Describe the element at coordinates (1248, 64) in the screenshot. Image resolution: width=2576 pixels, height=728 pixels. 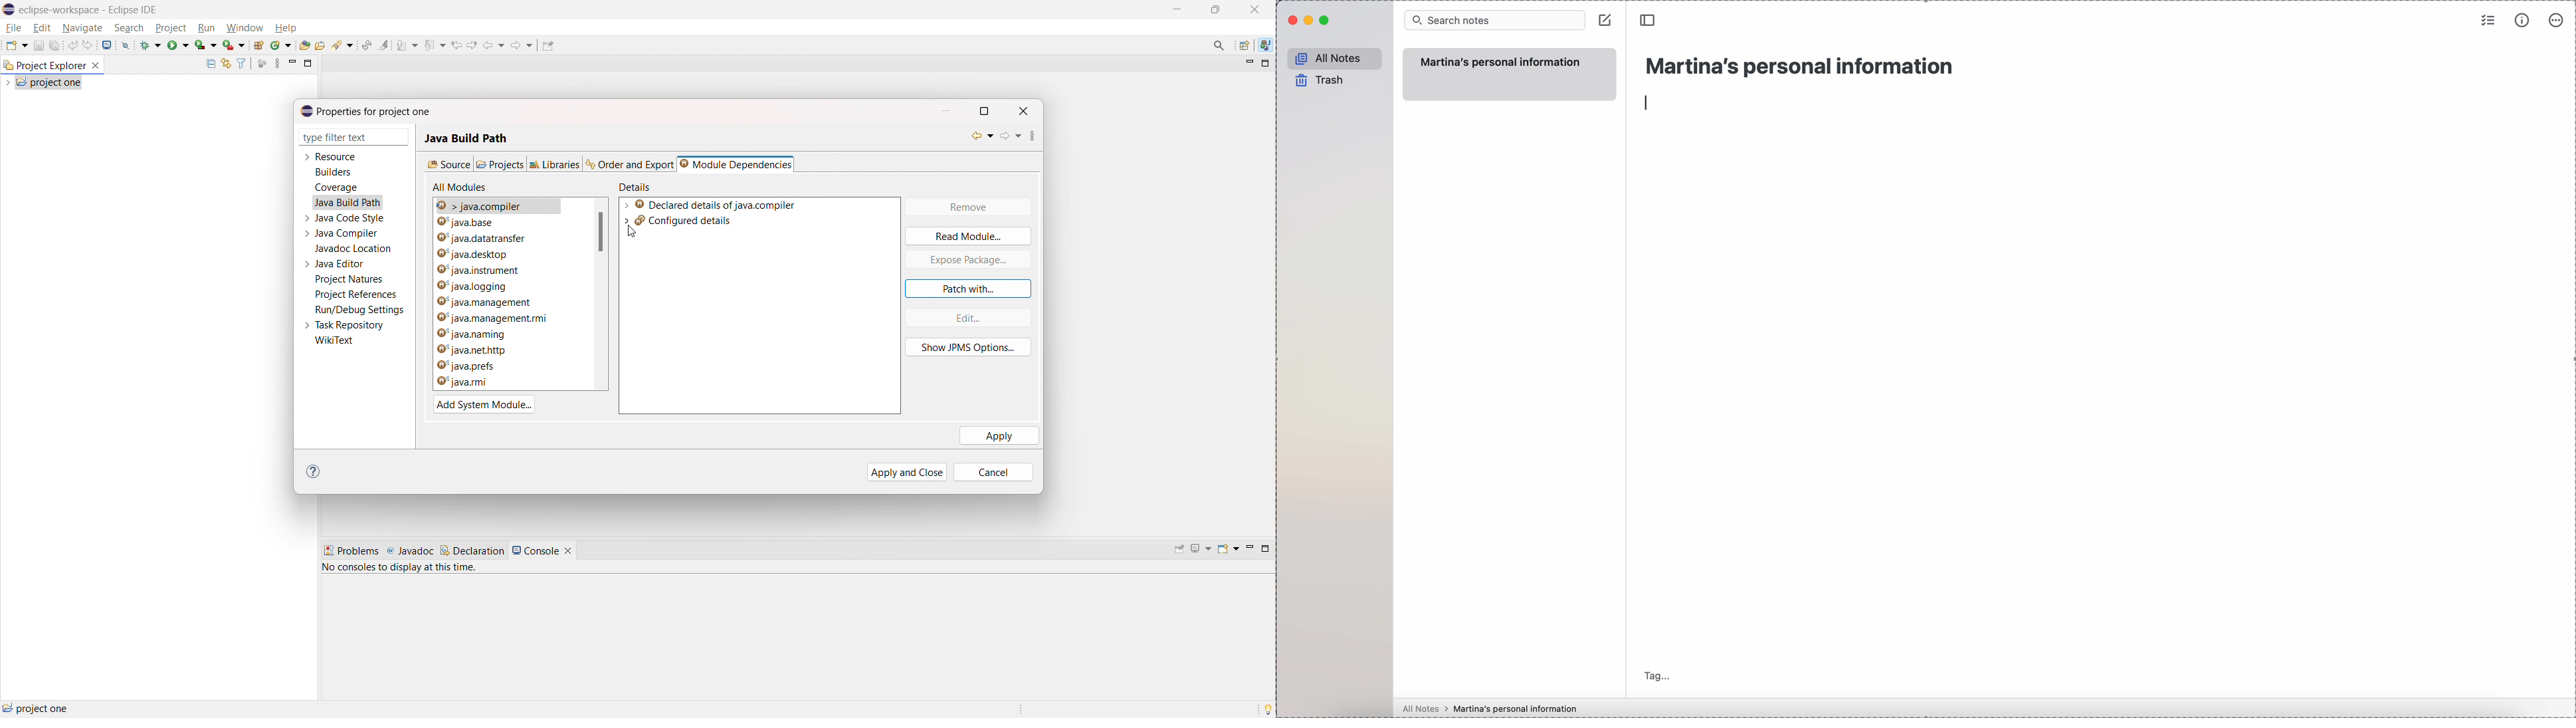
I see `minimize` at that location.